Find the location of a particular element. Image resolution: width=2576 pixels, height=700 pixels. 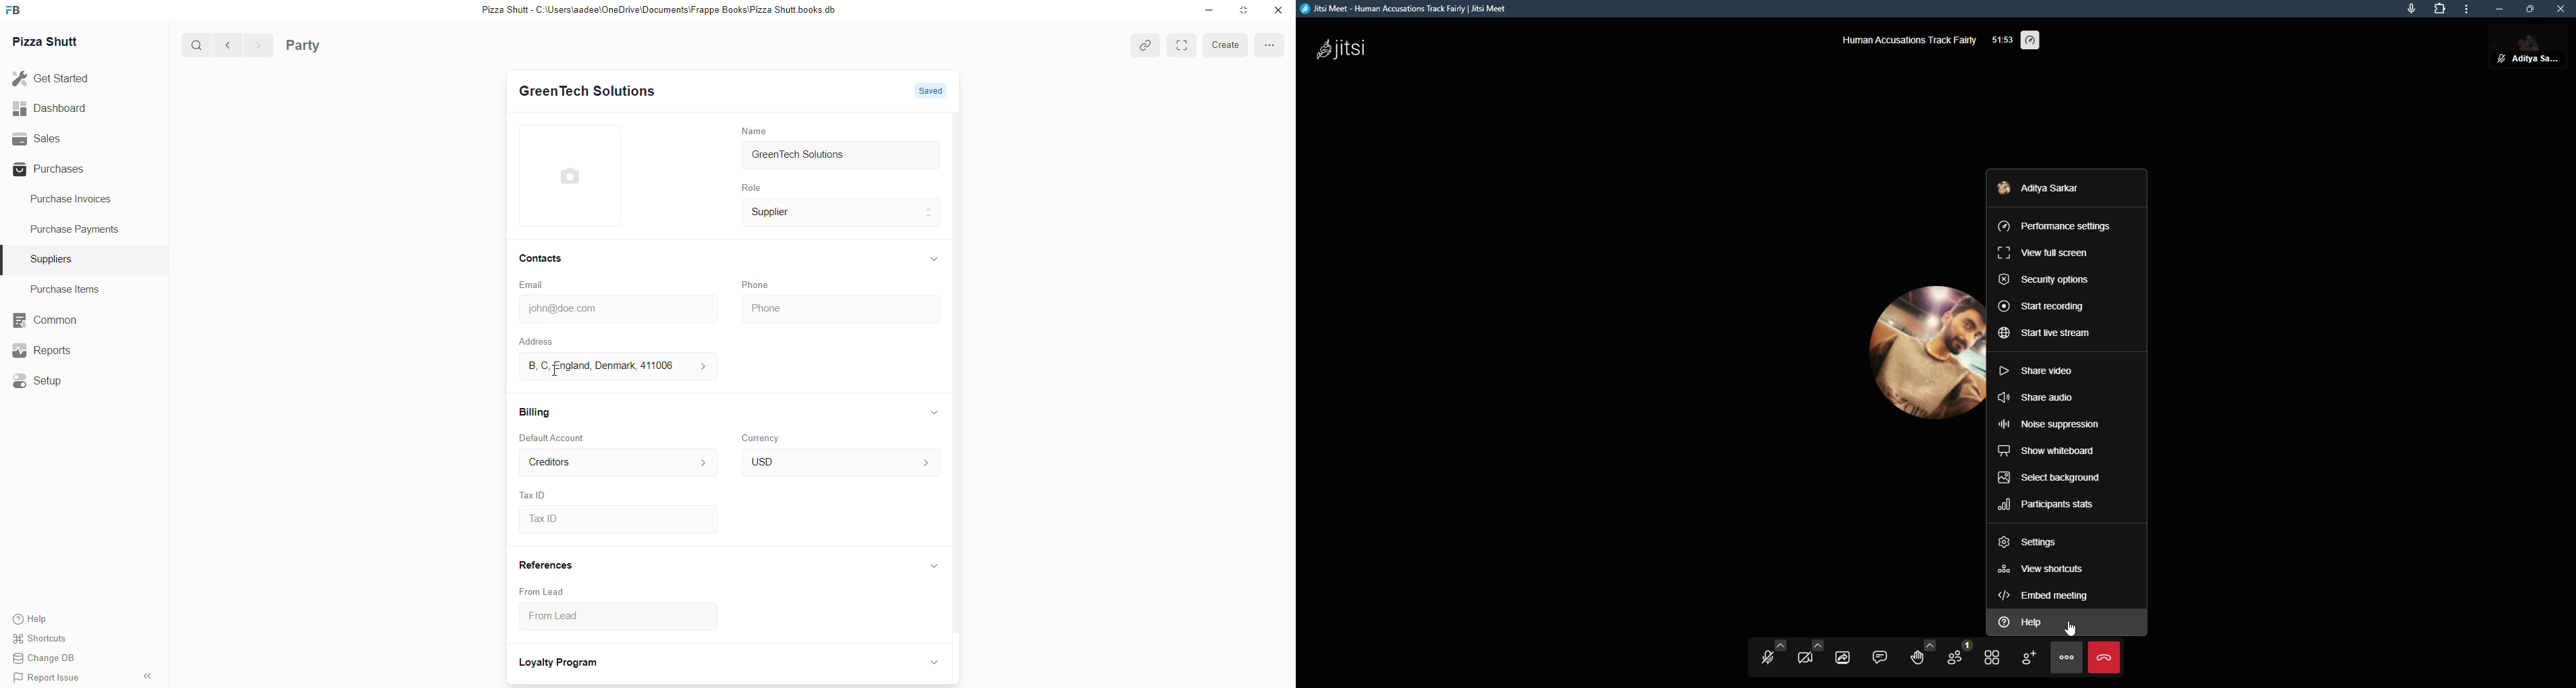

Currency is located at coordinates (763, 437).